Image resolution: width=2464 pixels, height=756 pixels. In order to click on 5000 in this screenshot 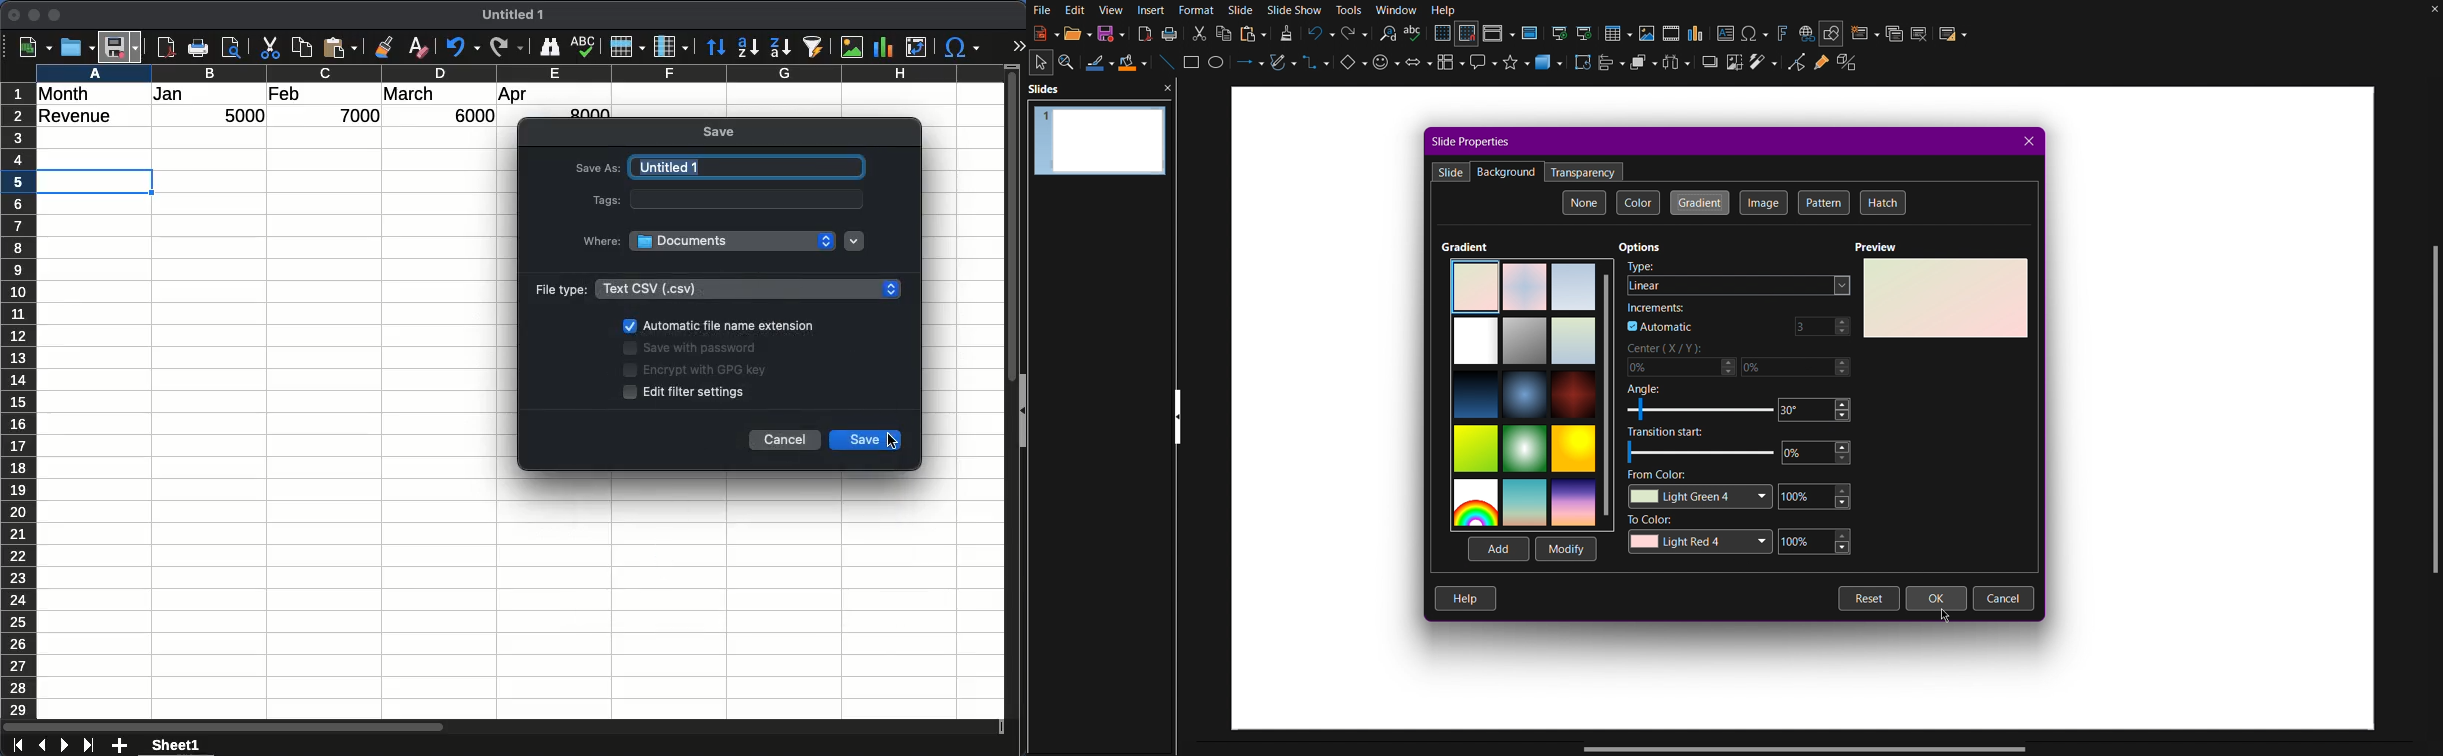, I will do `click(247, 117)`.